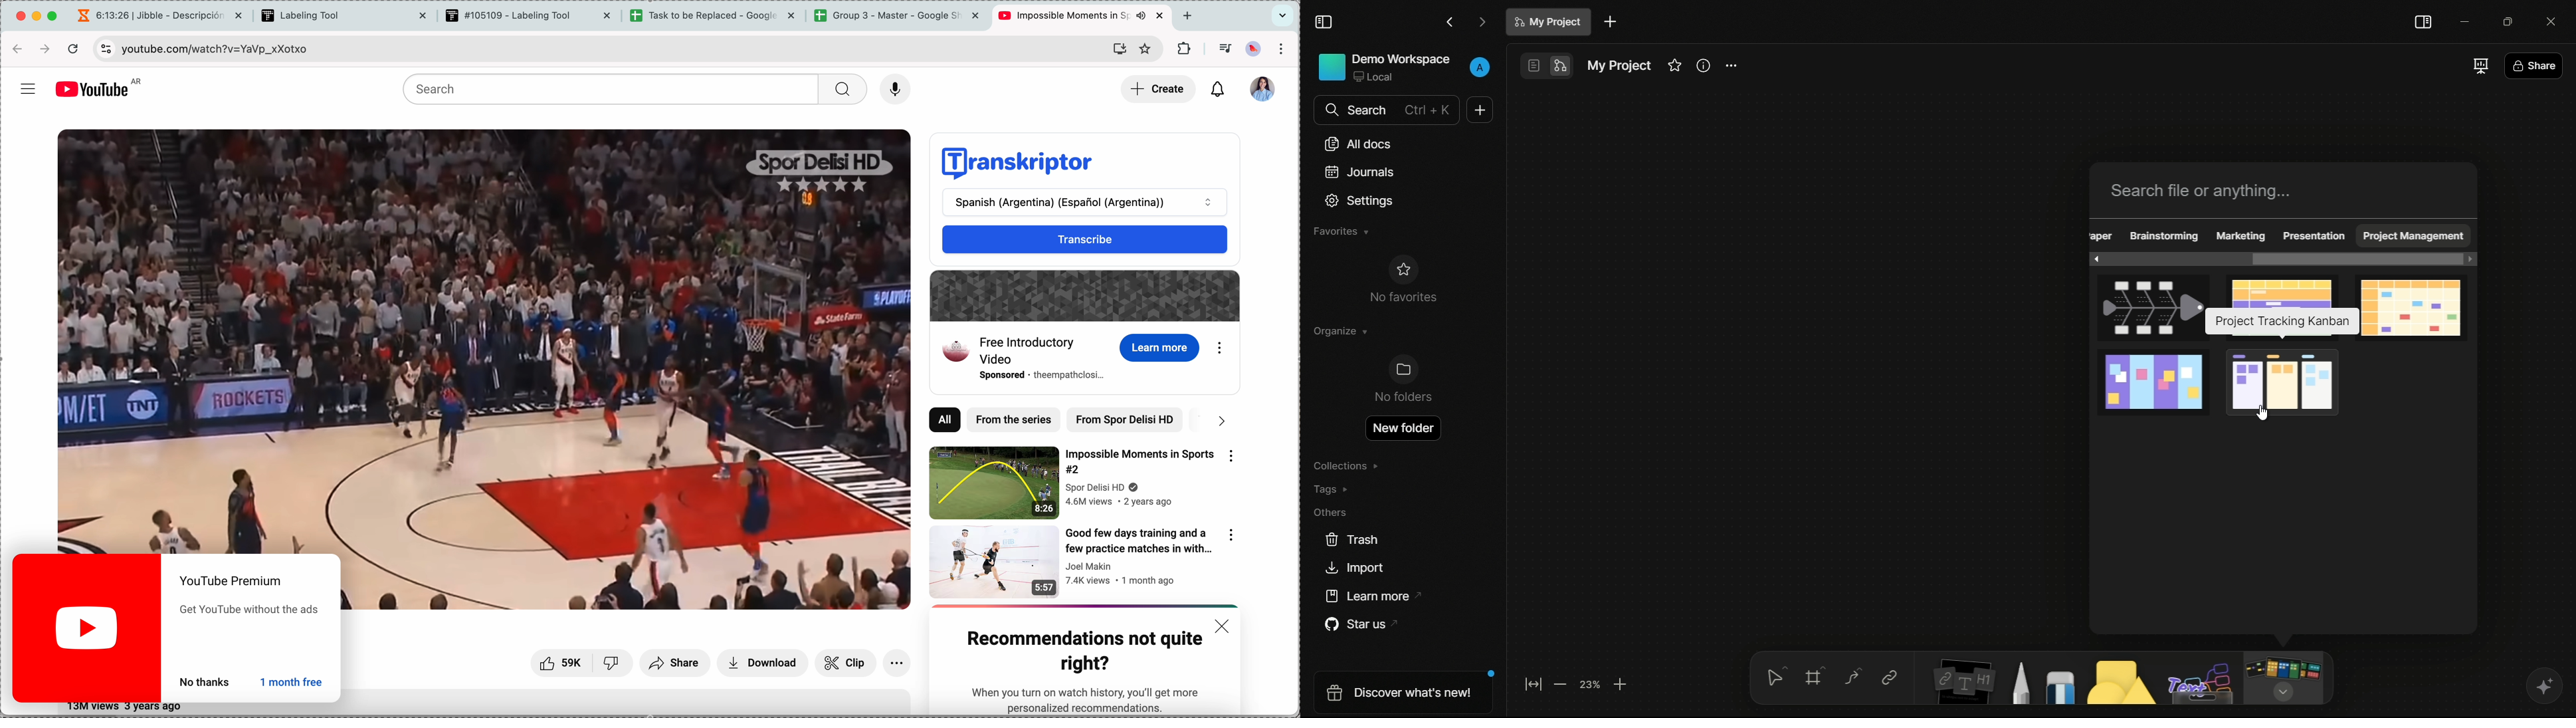  I want to click on notification, so click(180, 629).